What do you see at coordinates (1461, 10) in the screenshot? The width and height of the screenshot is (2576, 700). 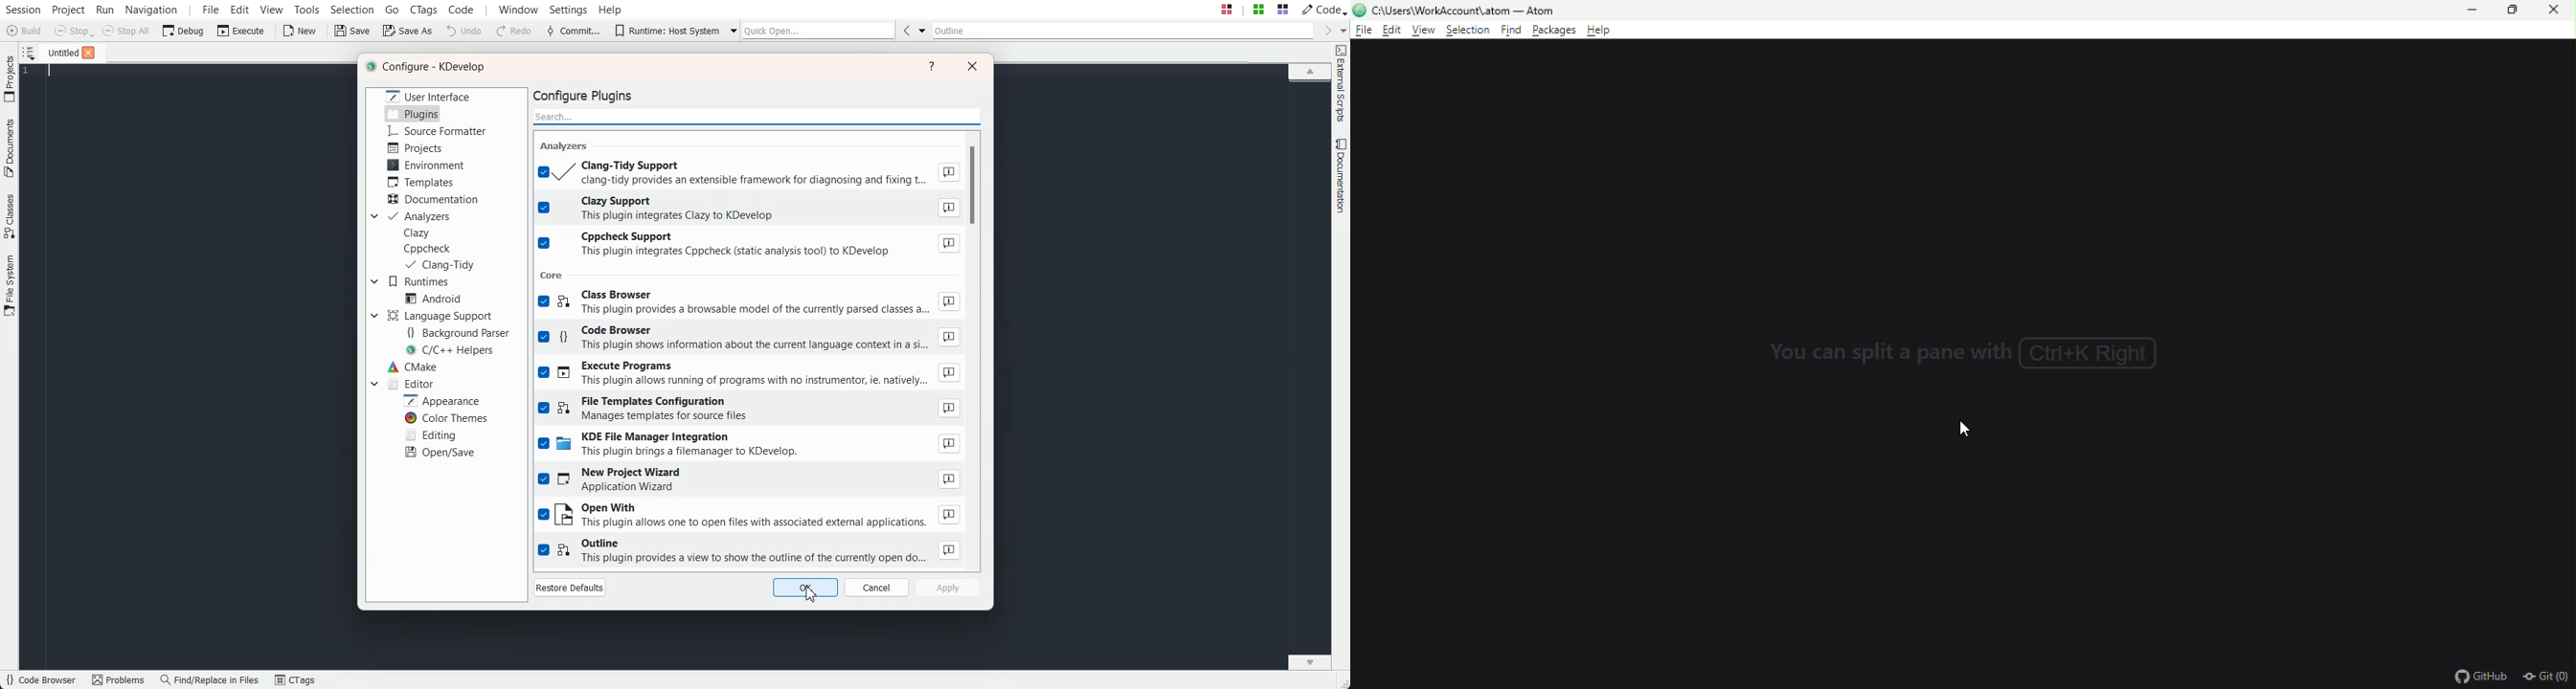 I see `file name and file path` at bounding box center [1461, 10].